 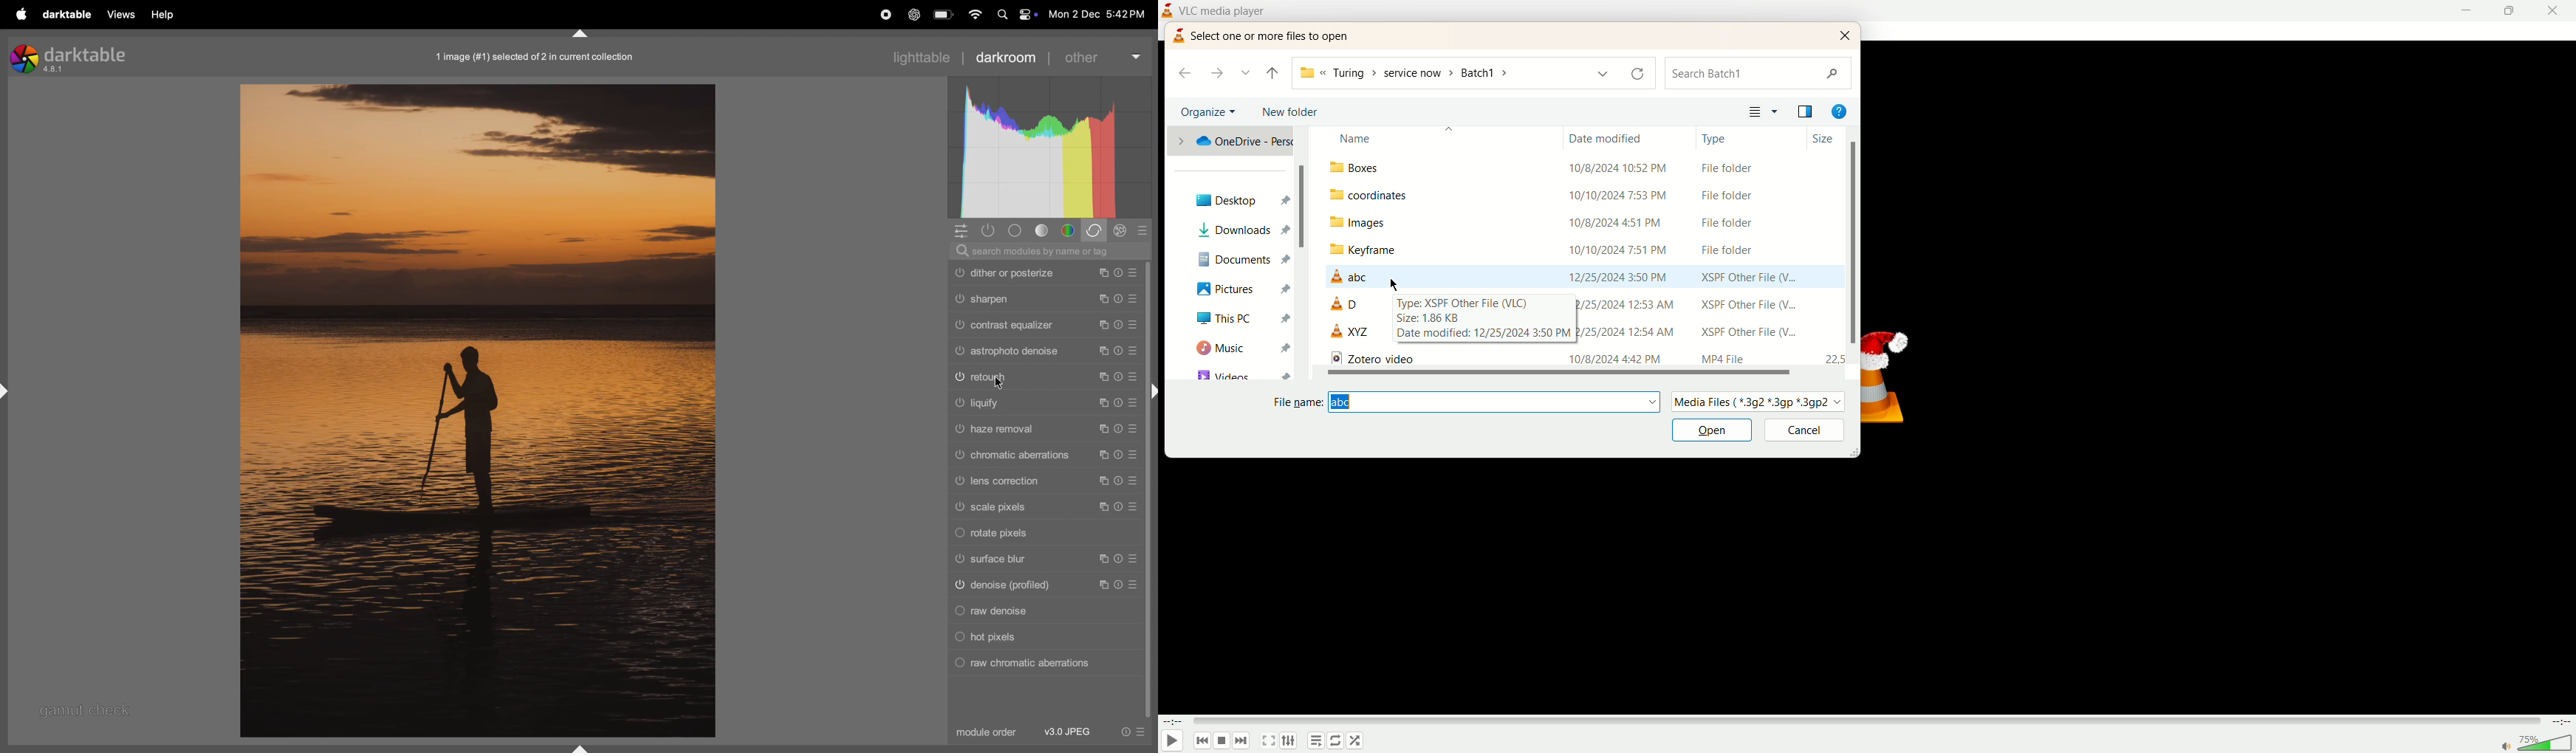 I want to click on show only active modules, so click(x=992, y=231).